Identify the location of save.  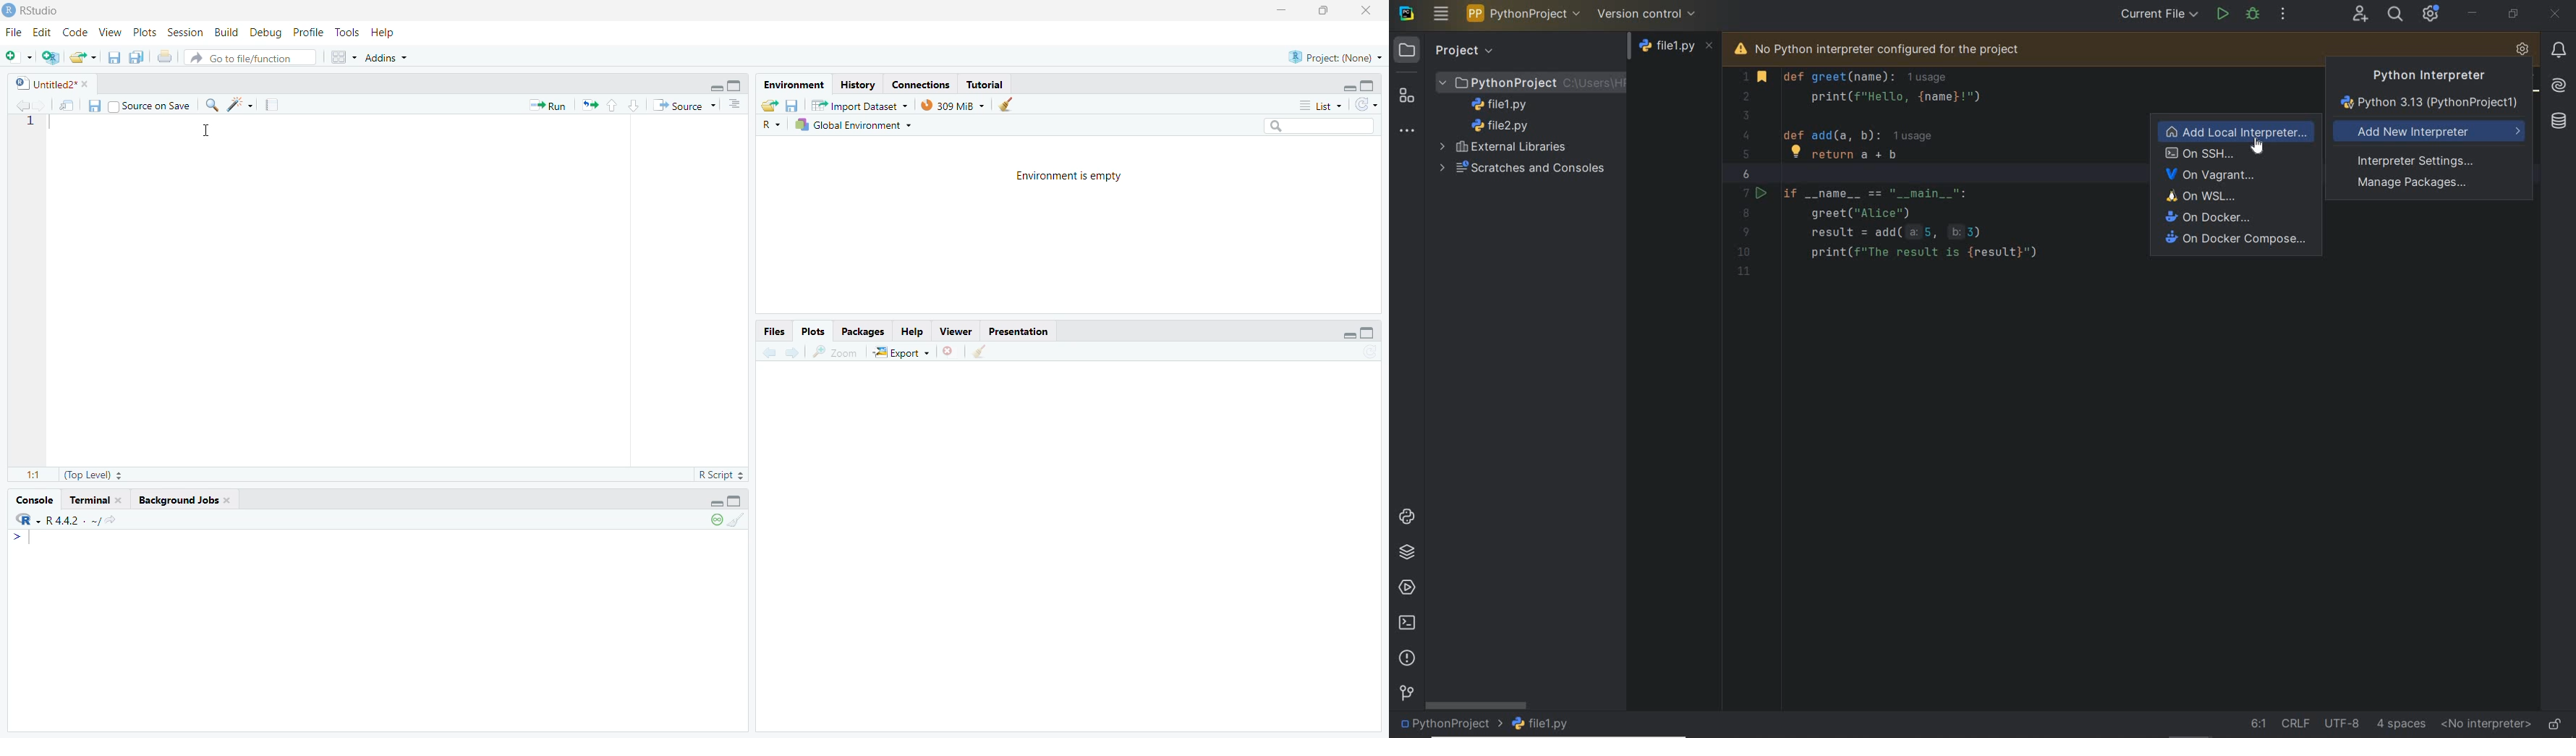
(793, 105).